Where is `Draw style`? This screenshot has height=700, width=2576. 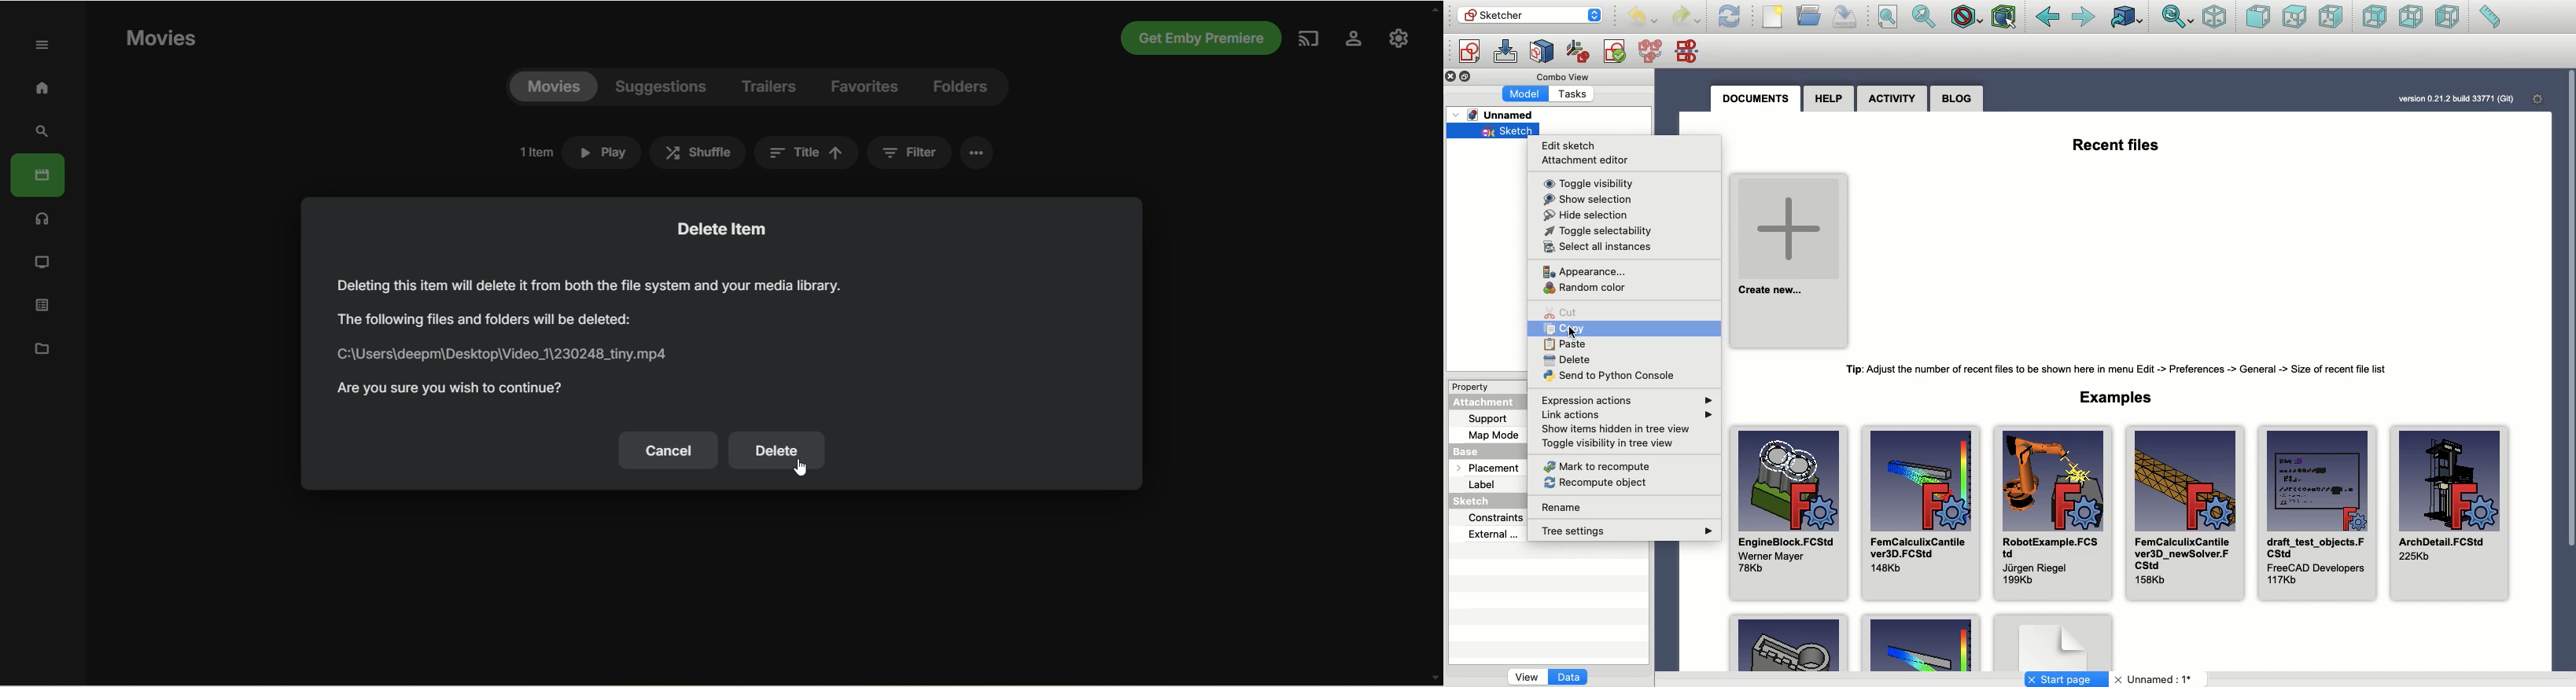
Draw style is located at coordinates (1966, 19).